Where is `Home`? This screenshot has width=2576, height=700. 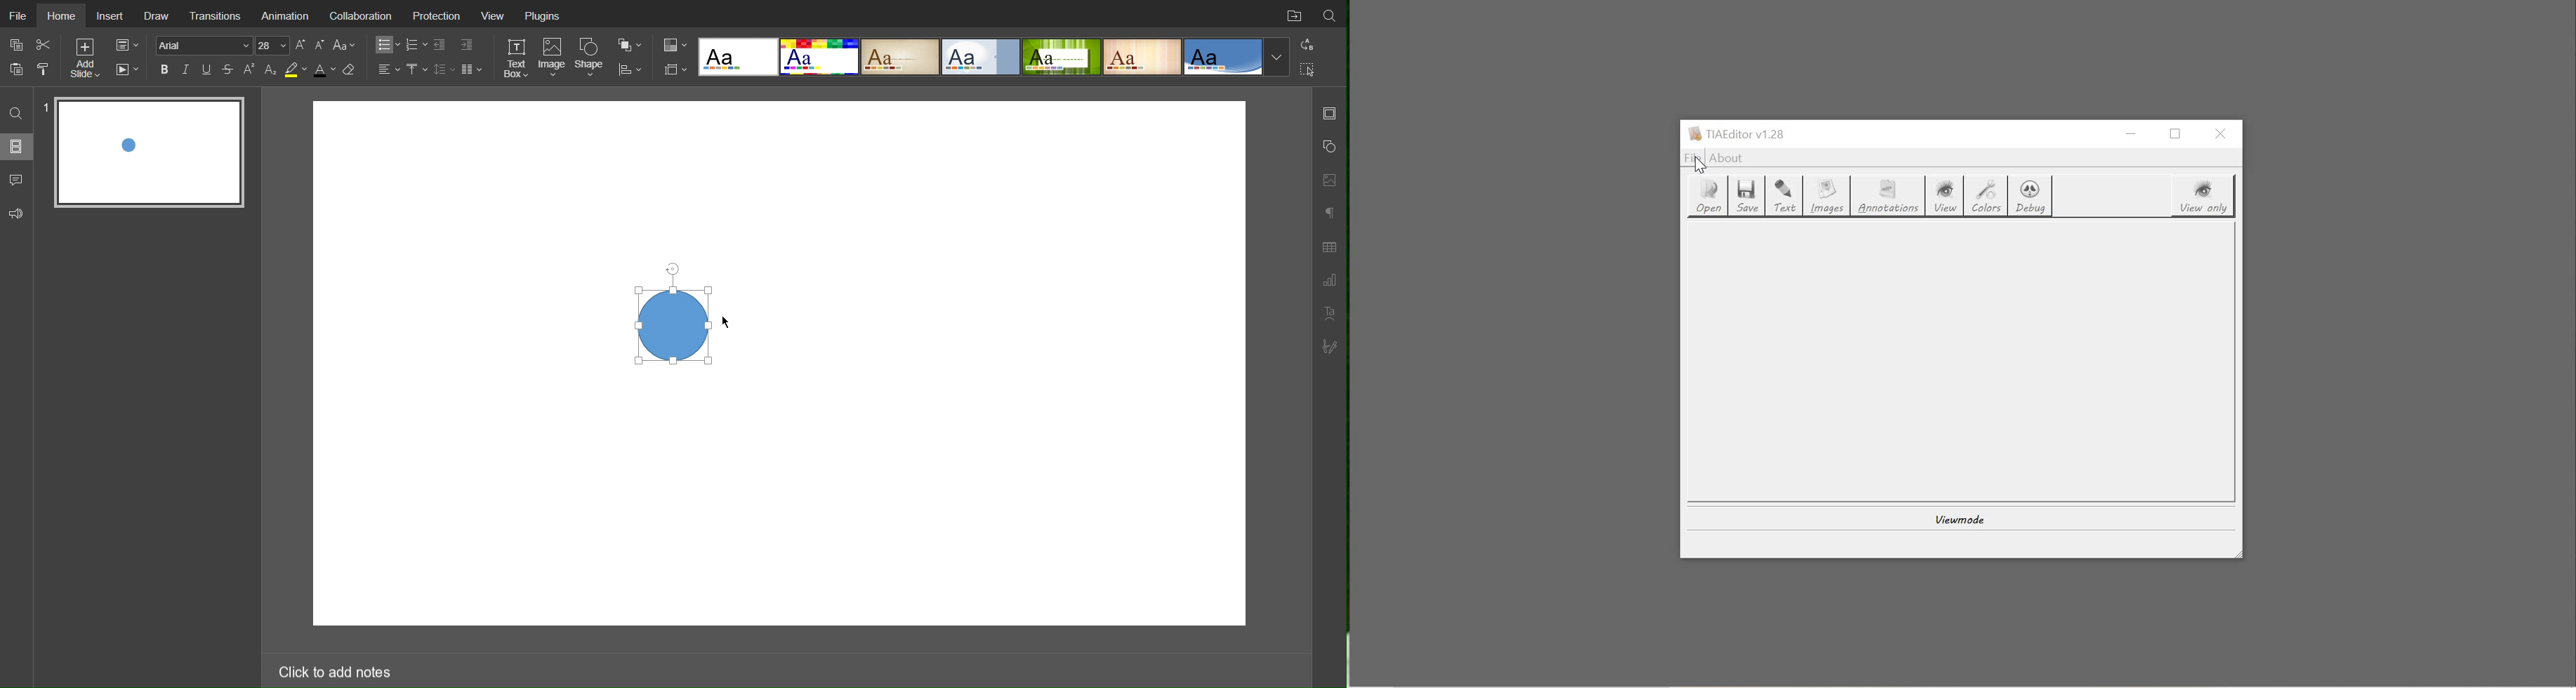 Home is located at coordinates (63, 16).